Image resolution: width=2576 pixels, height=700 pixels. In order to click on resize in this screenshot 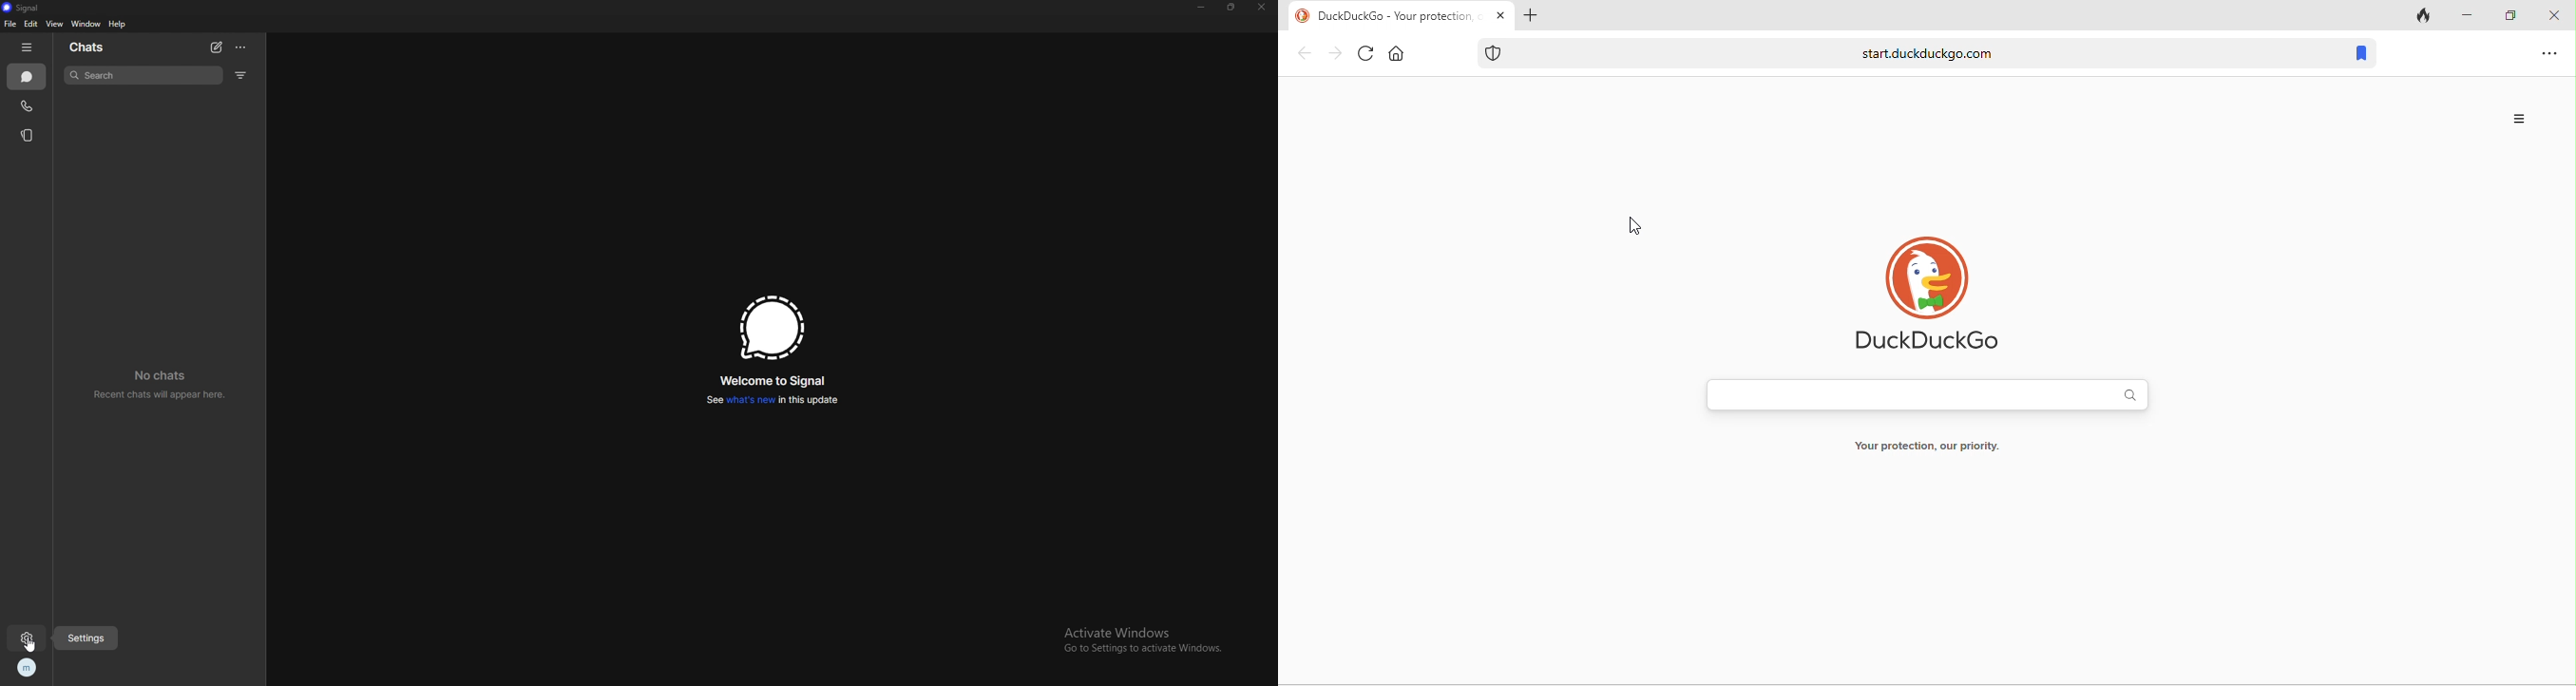, I will do `click(1232, 7)`.